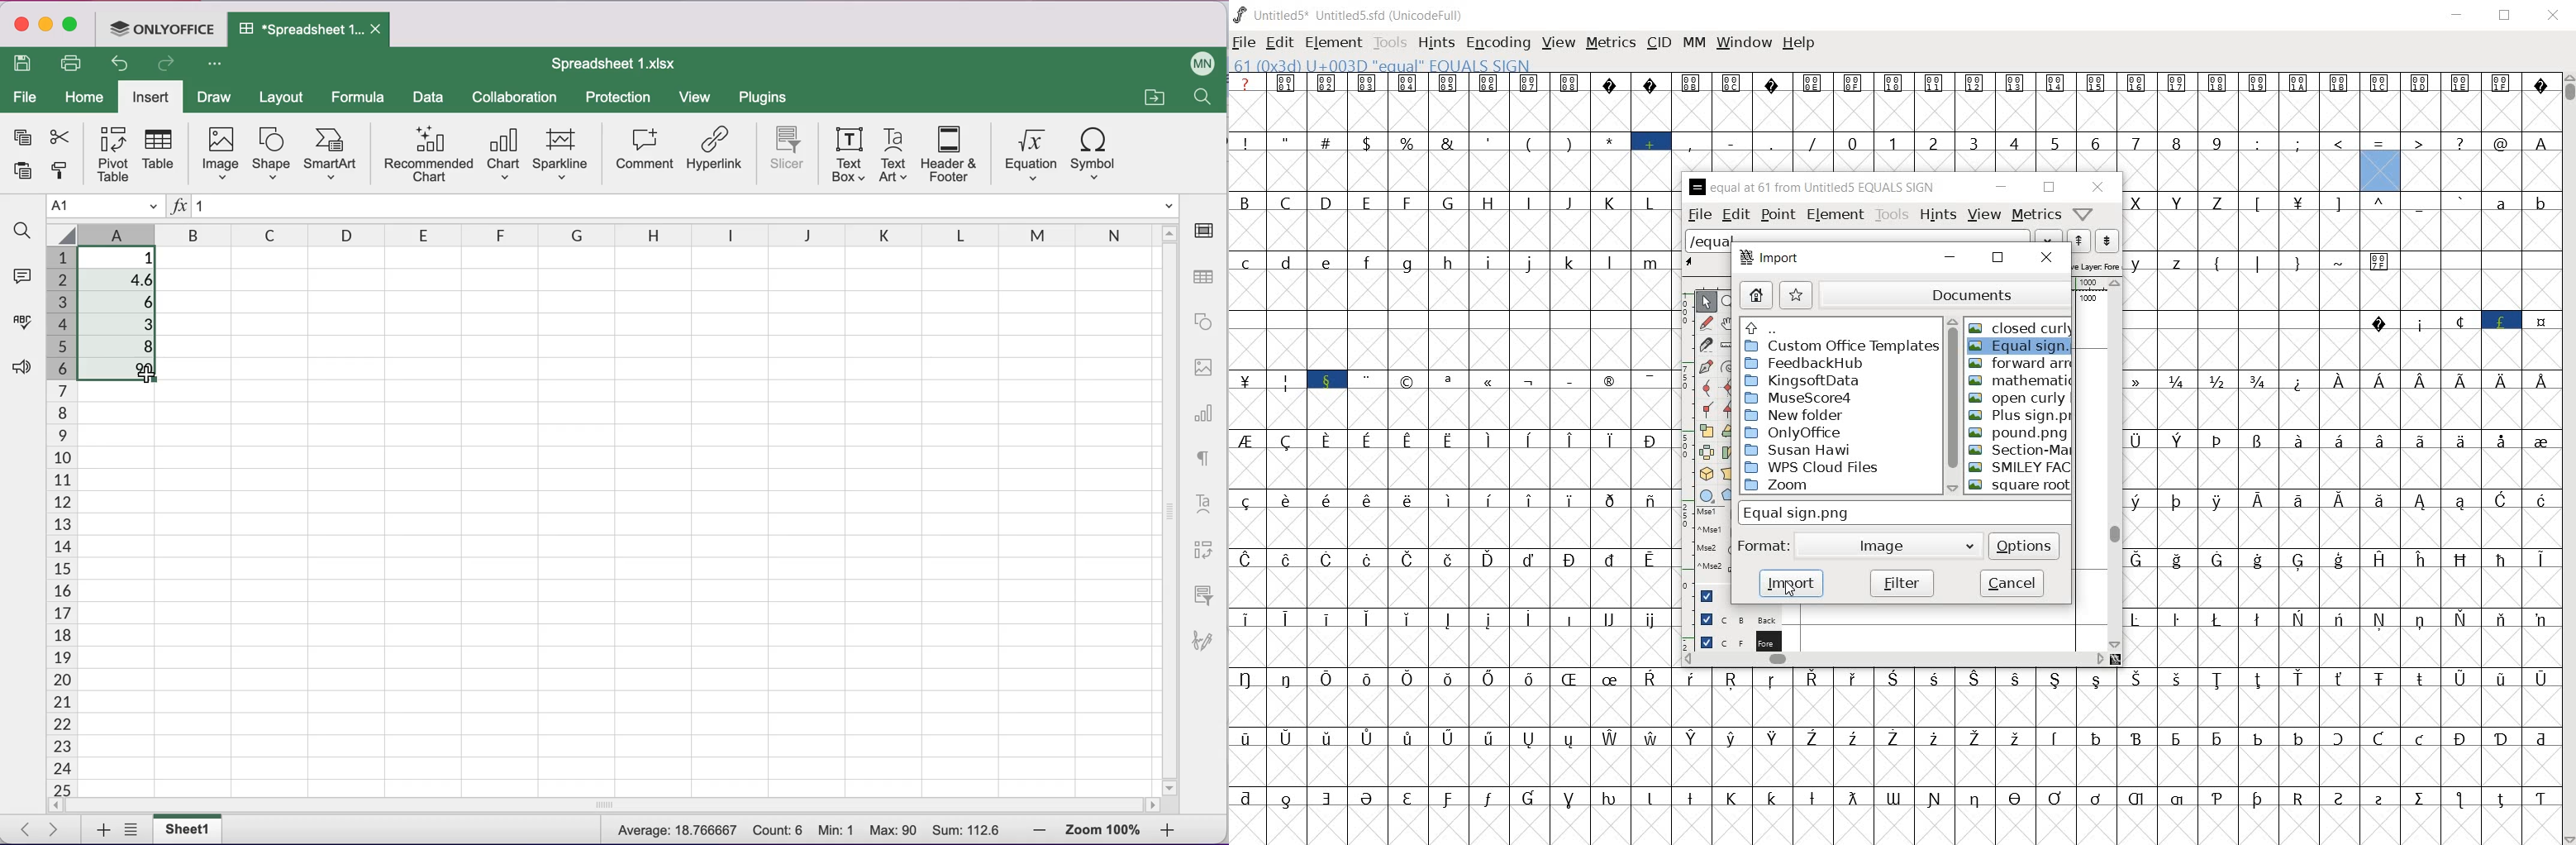  Describe the element at coordinates (47, 26) in the screenshot. I see `minimize` at that location.